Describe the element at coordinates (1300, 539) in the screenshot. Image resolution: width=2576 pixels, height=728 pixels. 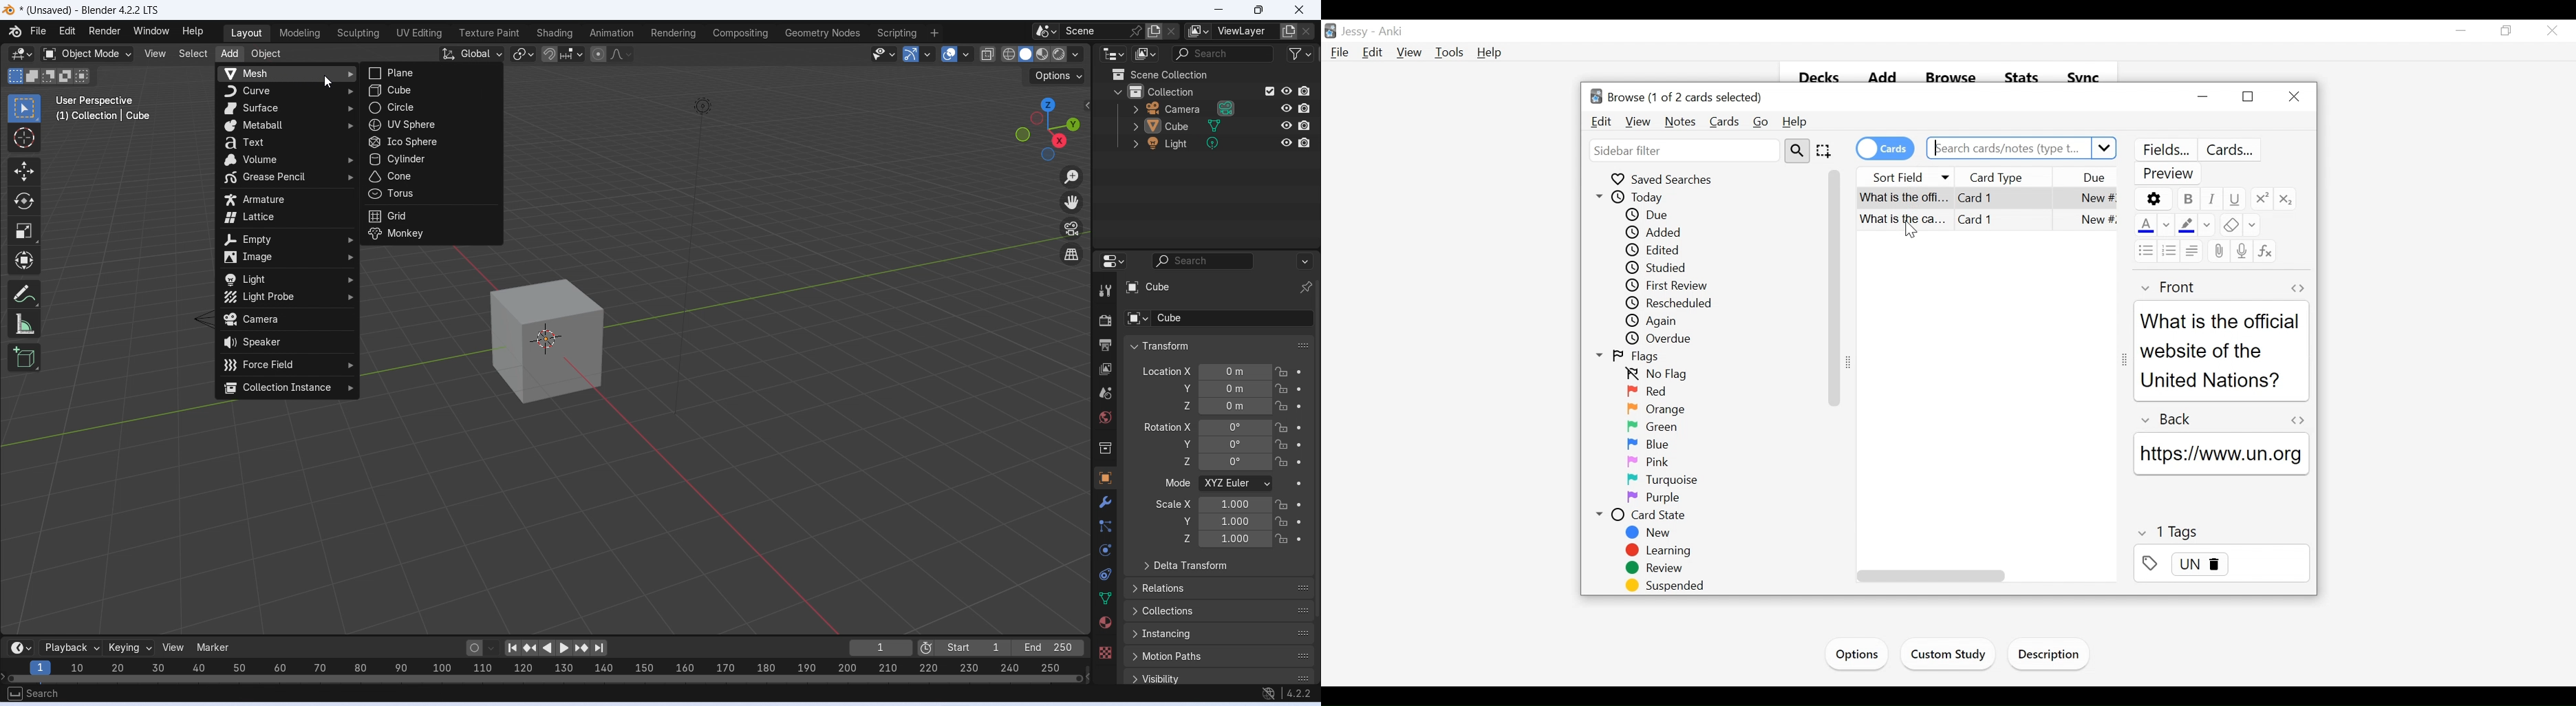
I see `animate property` at that location.